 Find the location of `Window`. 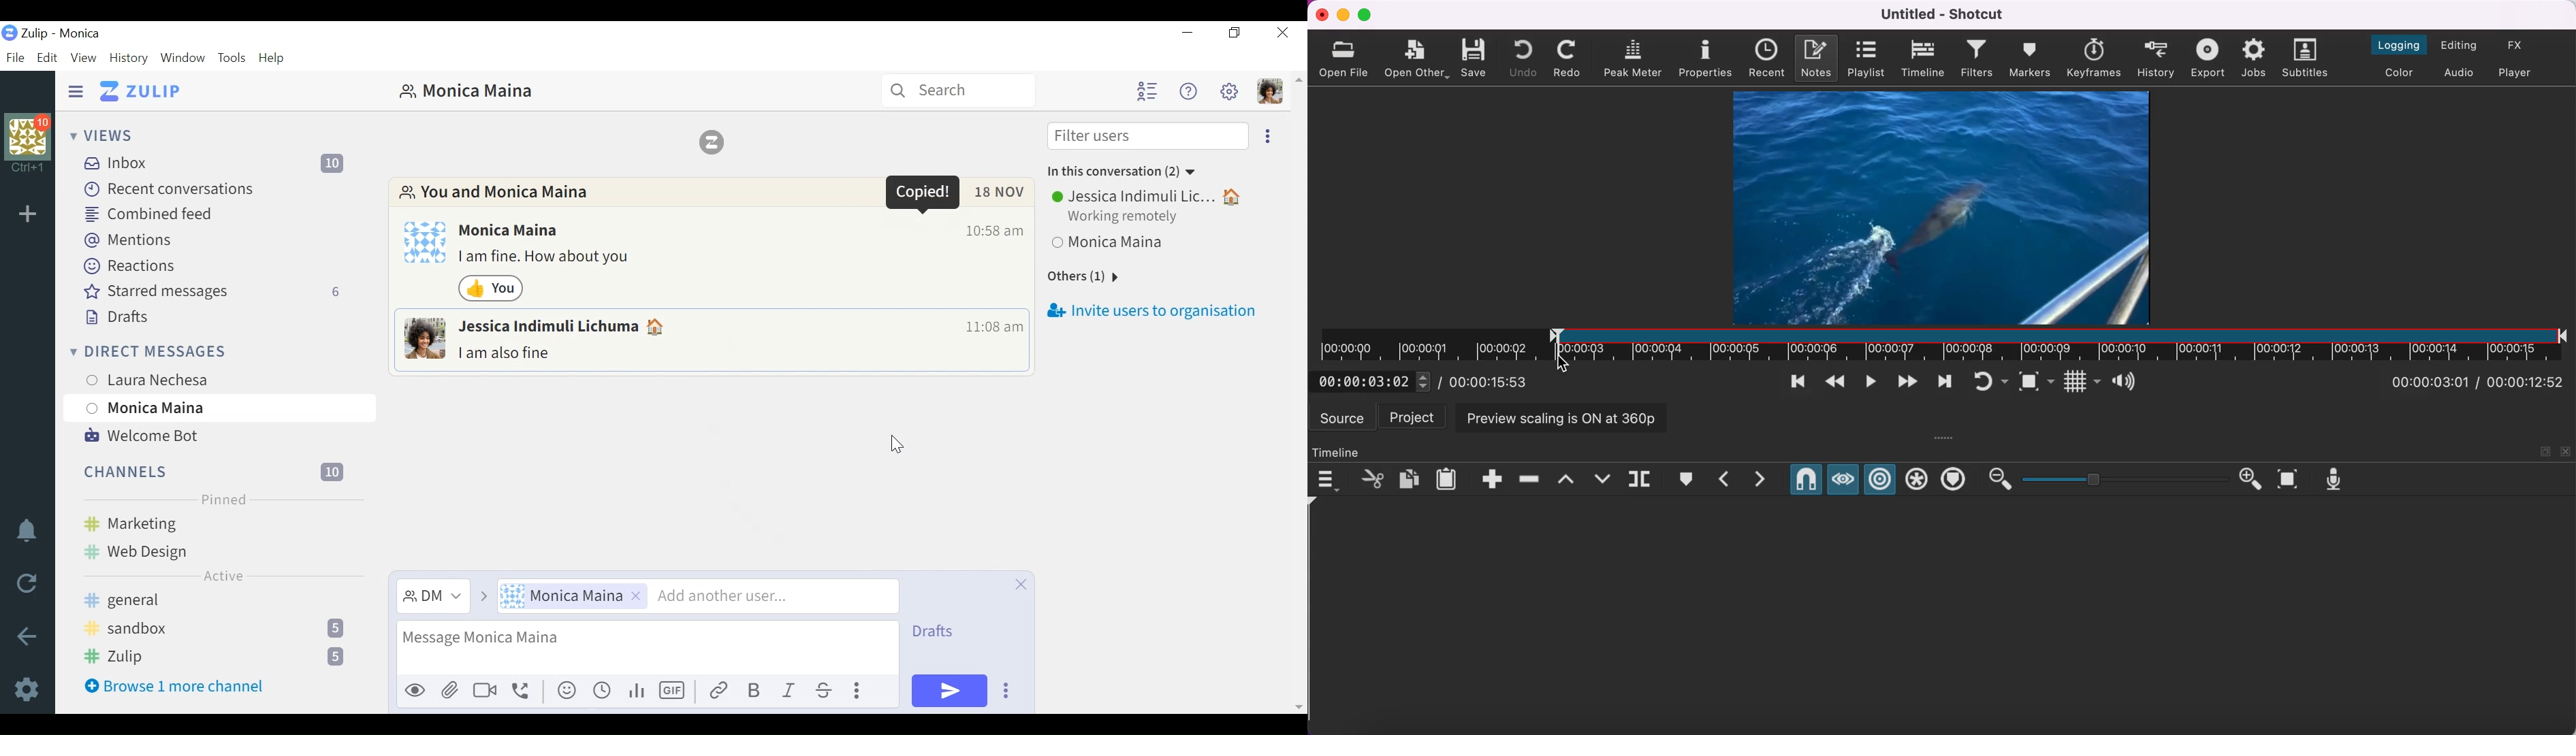

Window is located at coordinates (183, 59).